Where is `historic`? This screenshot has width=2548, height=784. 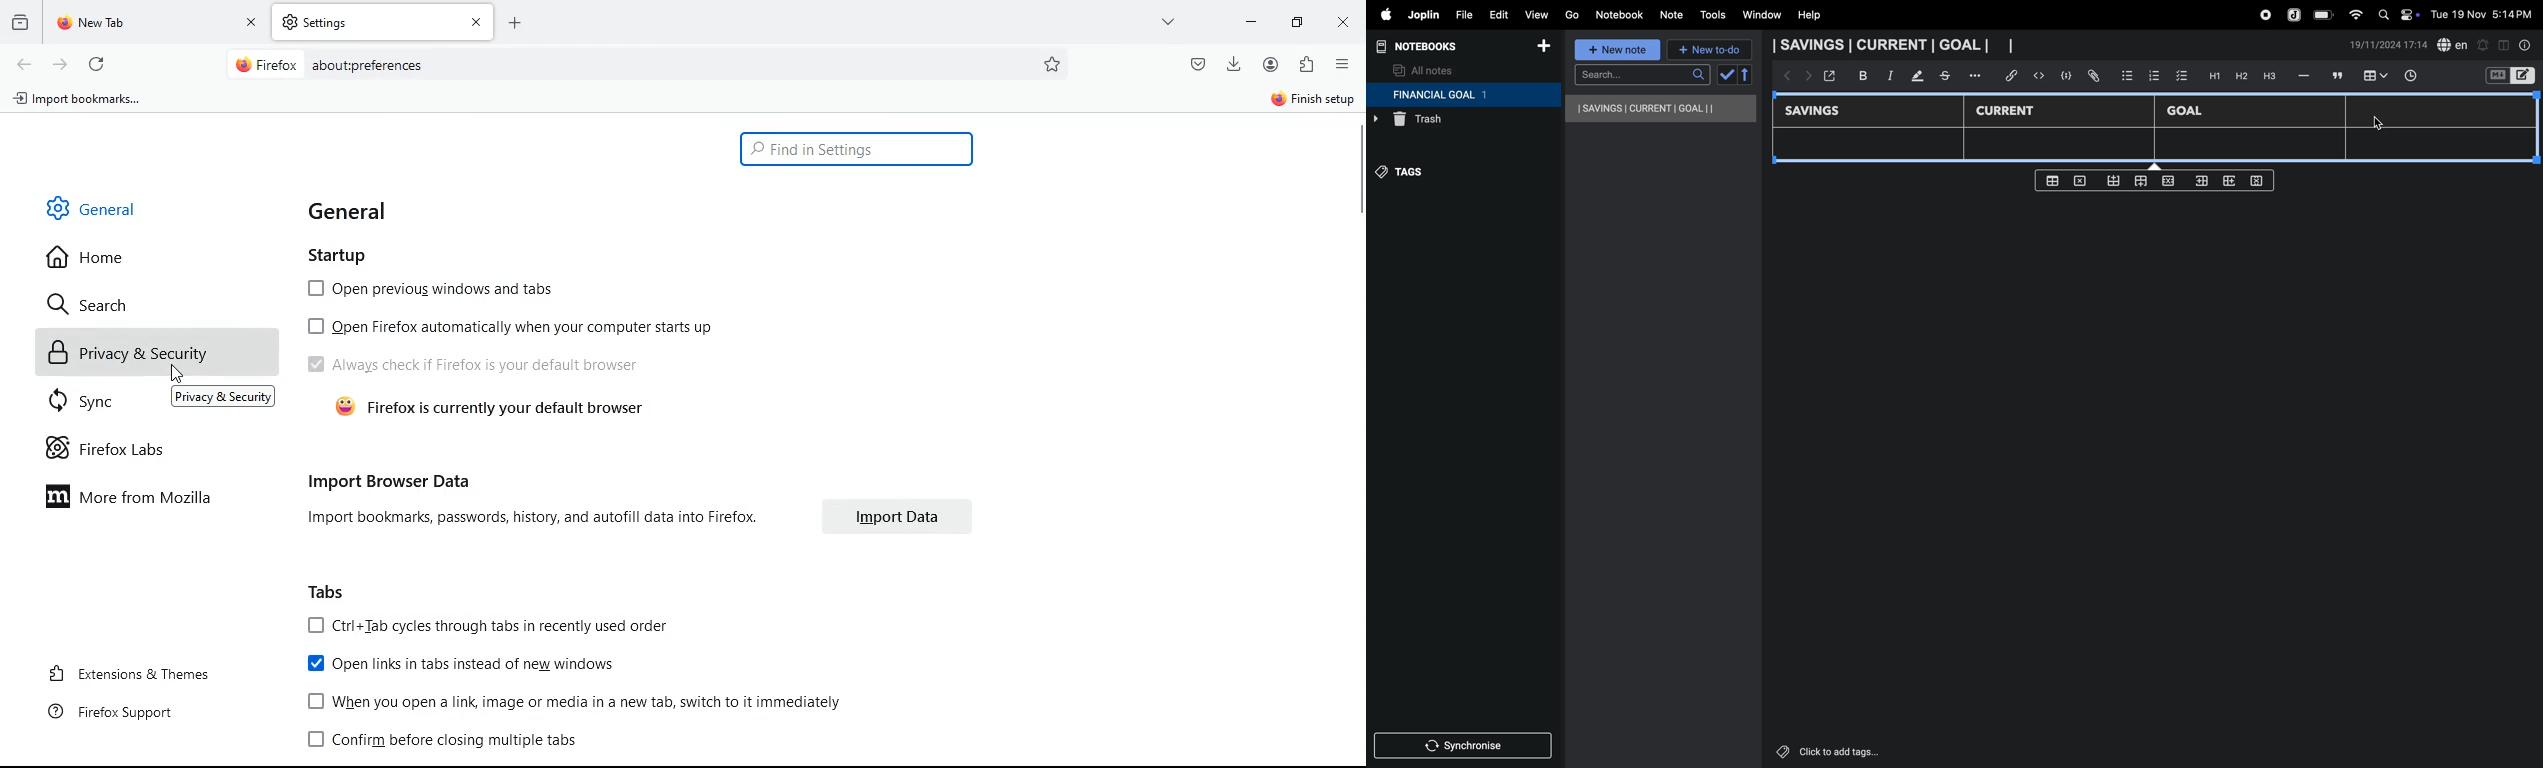
historic is located at coordinates (23, 21).